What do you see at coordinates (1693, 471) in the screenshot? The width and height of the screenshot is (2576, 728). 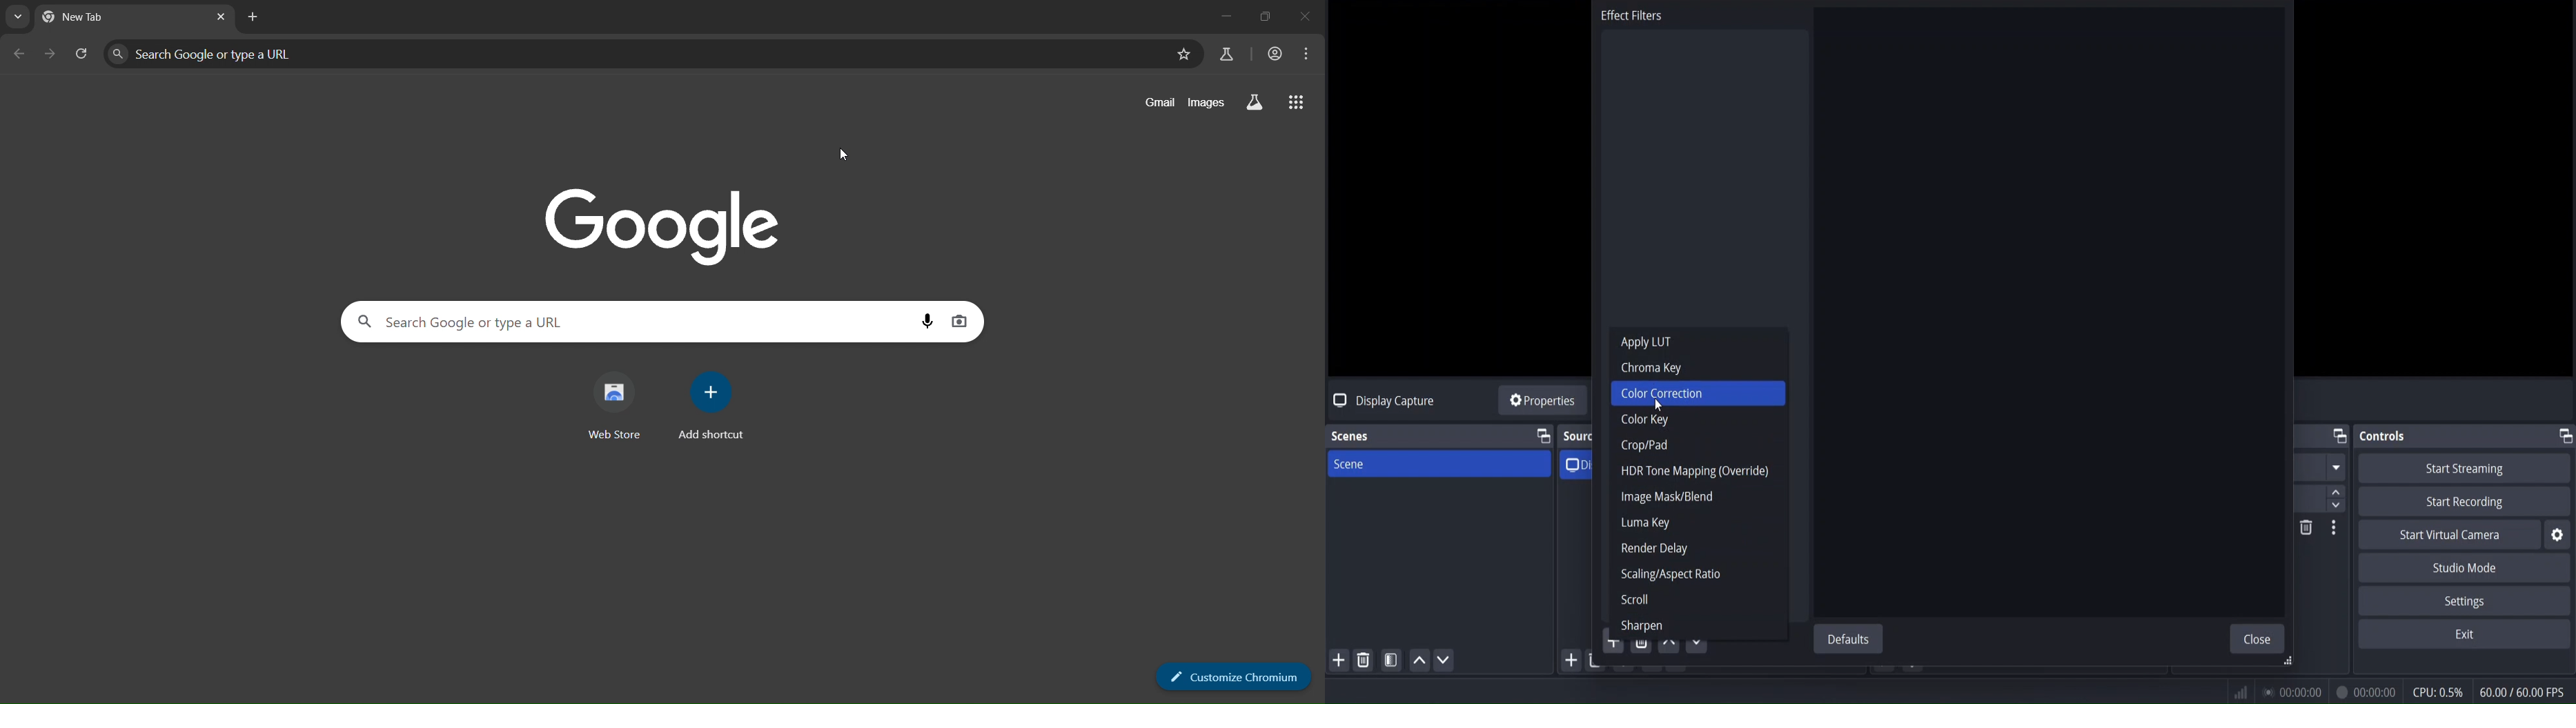 I see `hdr tone mapping(override)` at bounding box center [1693, 471].